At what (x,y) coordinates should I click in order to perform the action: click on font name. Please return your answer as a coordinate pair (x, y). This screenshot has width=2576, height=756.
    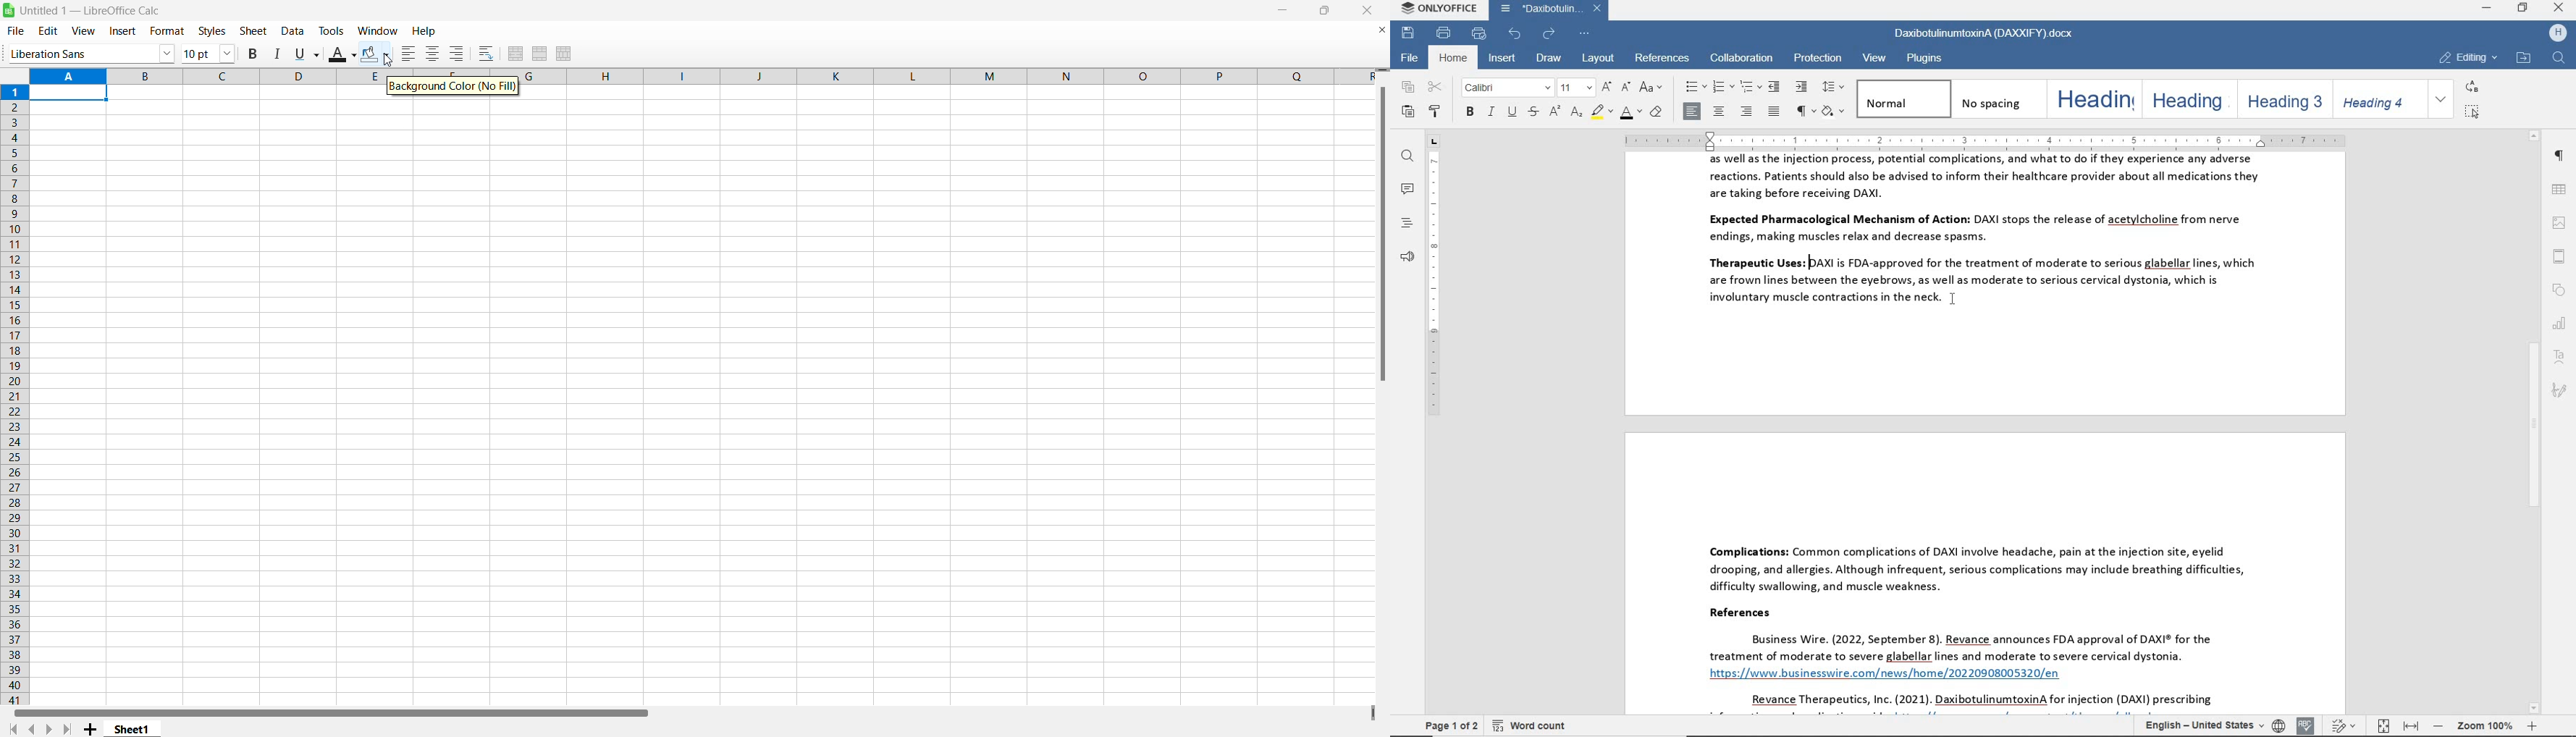
    Looking at the image, I should click on (90, 52).